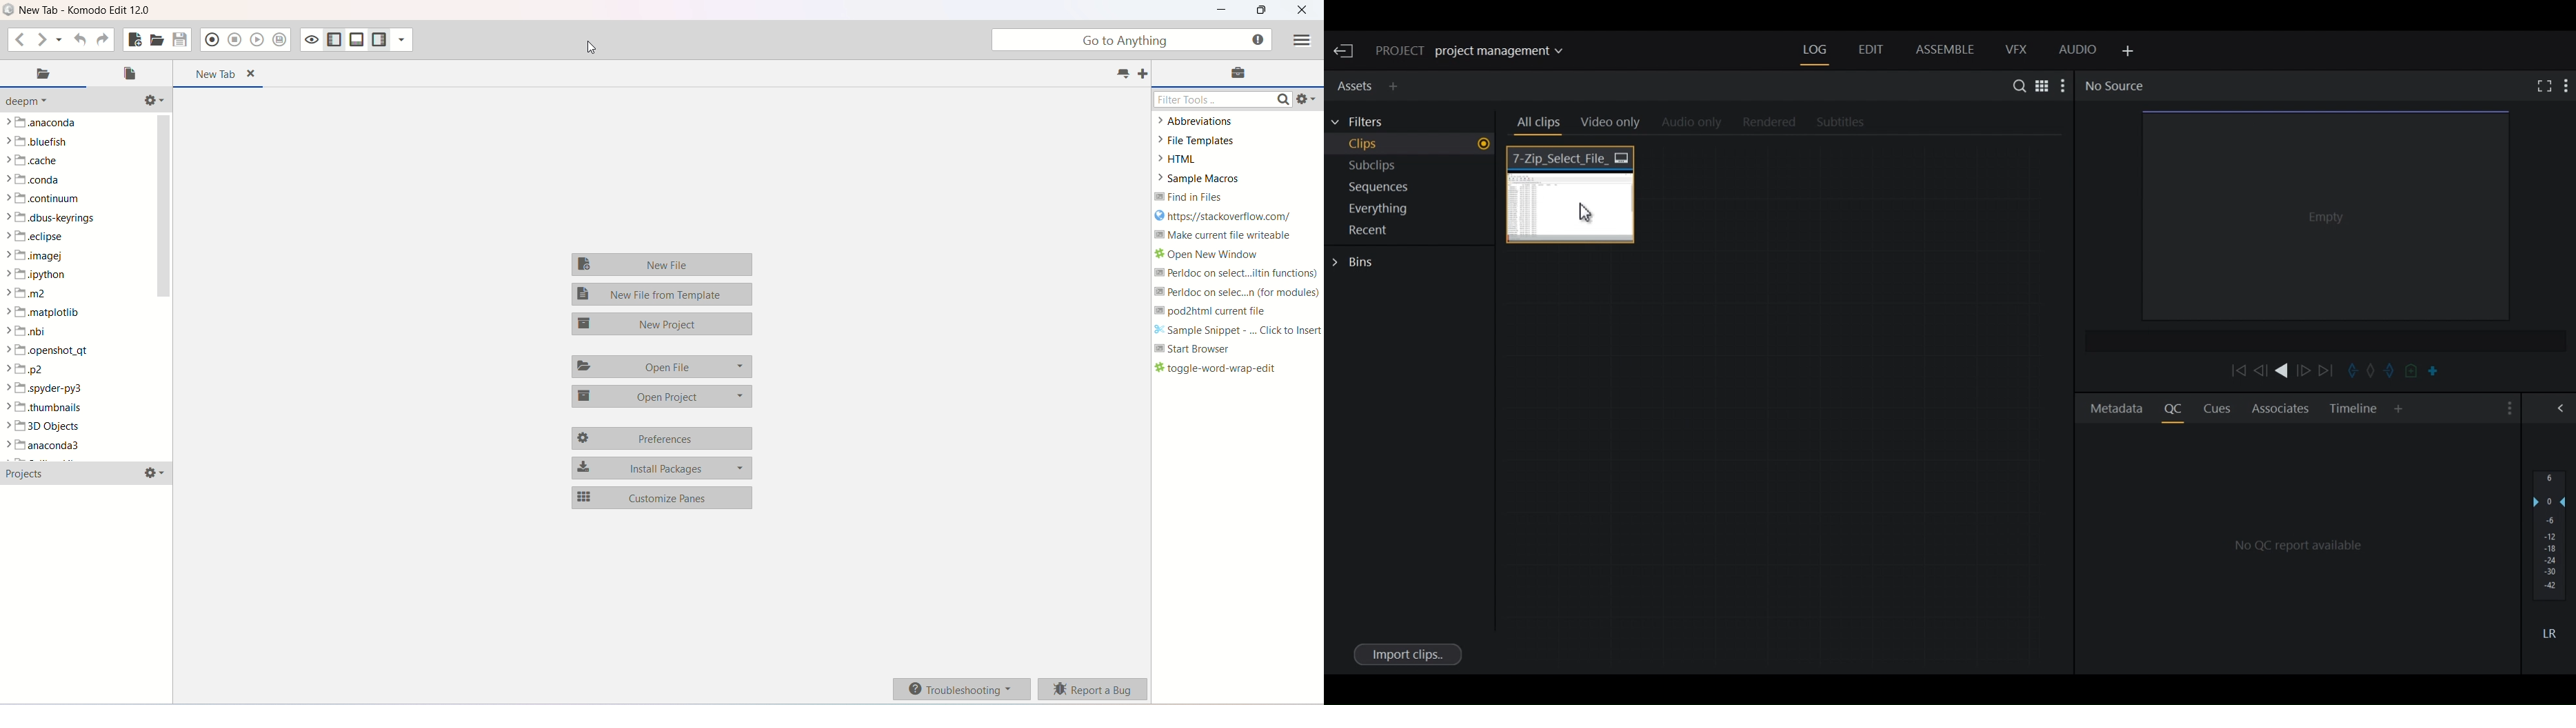 The width and height of the screenshot is (2576, 728). I want to click on dbus, so click(56, 218).